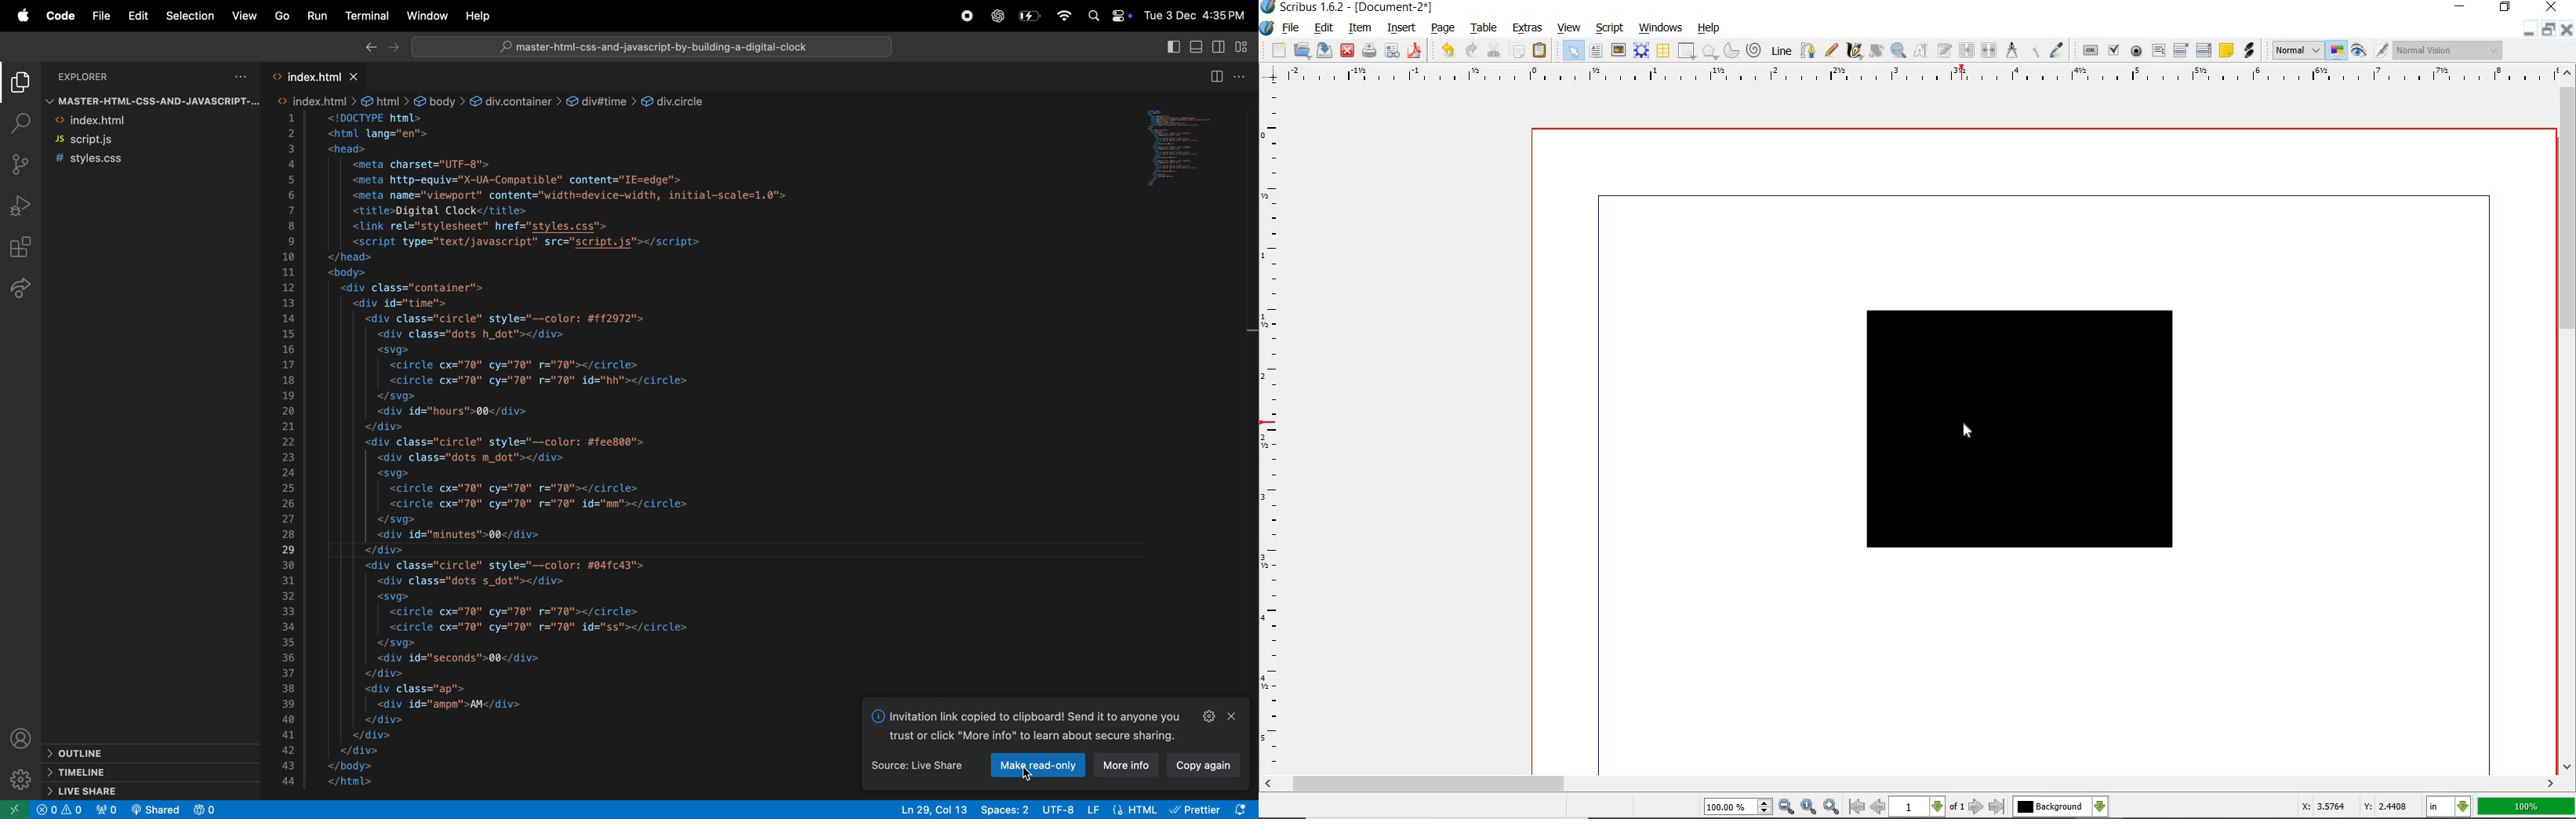  I want to click on more info, so click(1132, 766).